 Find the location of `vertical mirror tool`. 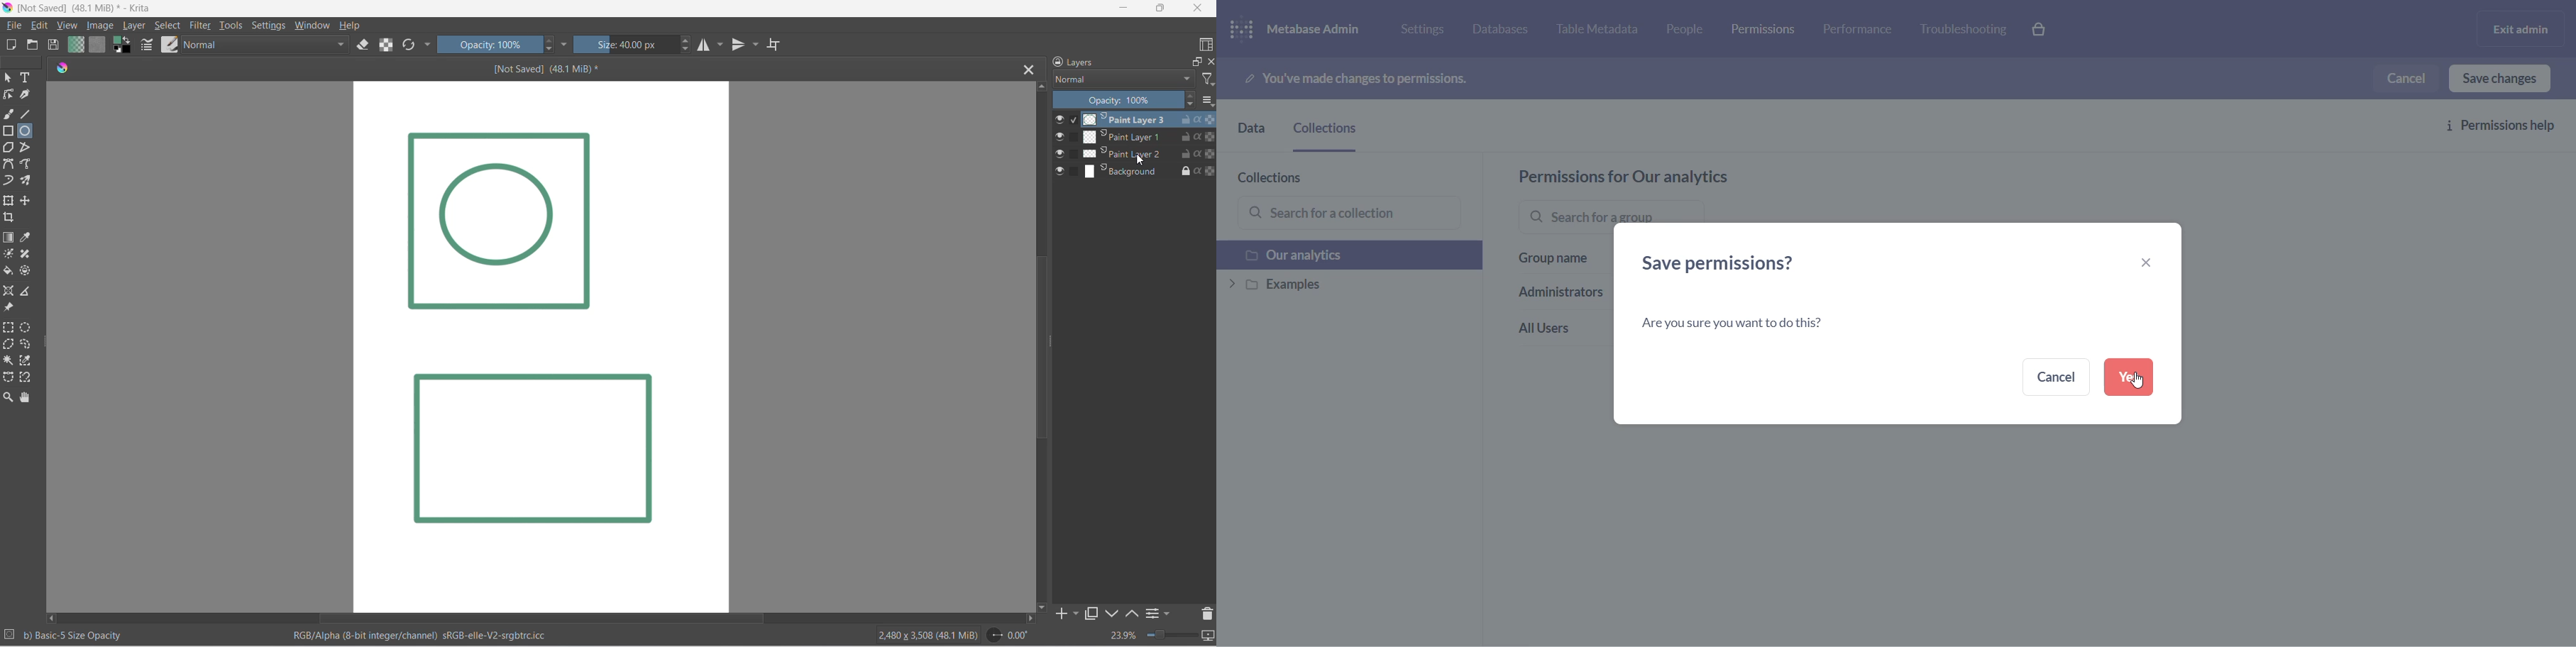

vertical mirror tool is located at coordinates (747, 45).